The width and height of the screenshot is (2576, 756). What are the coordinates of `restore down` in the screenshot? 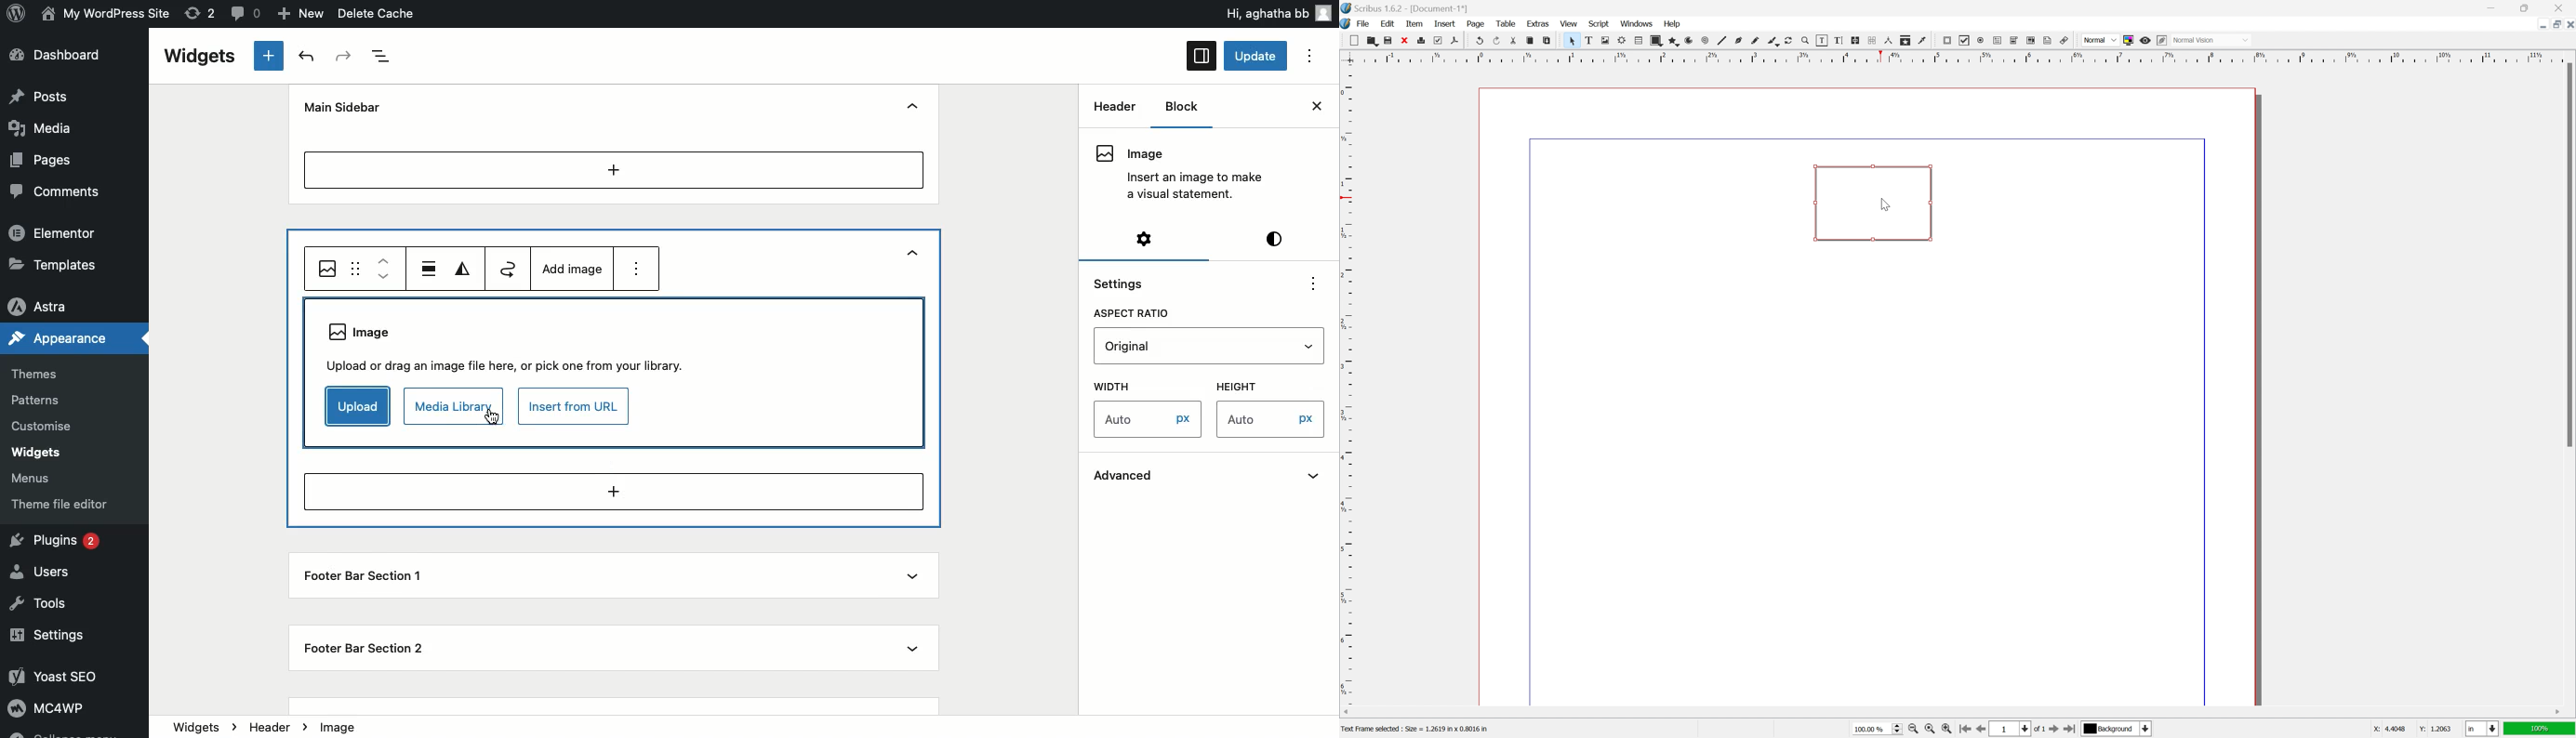 It's located at (2554, 24).